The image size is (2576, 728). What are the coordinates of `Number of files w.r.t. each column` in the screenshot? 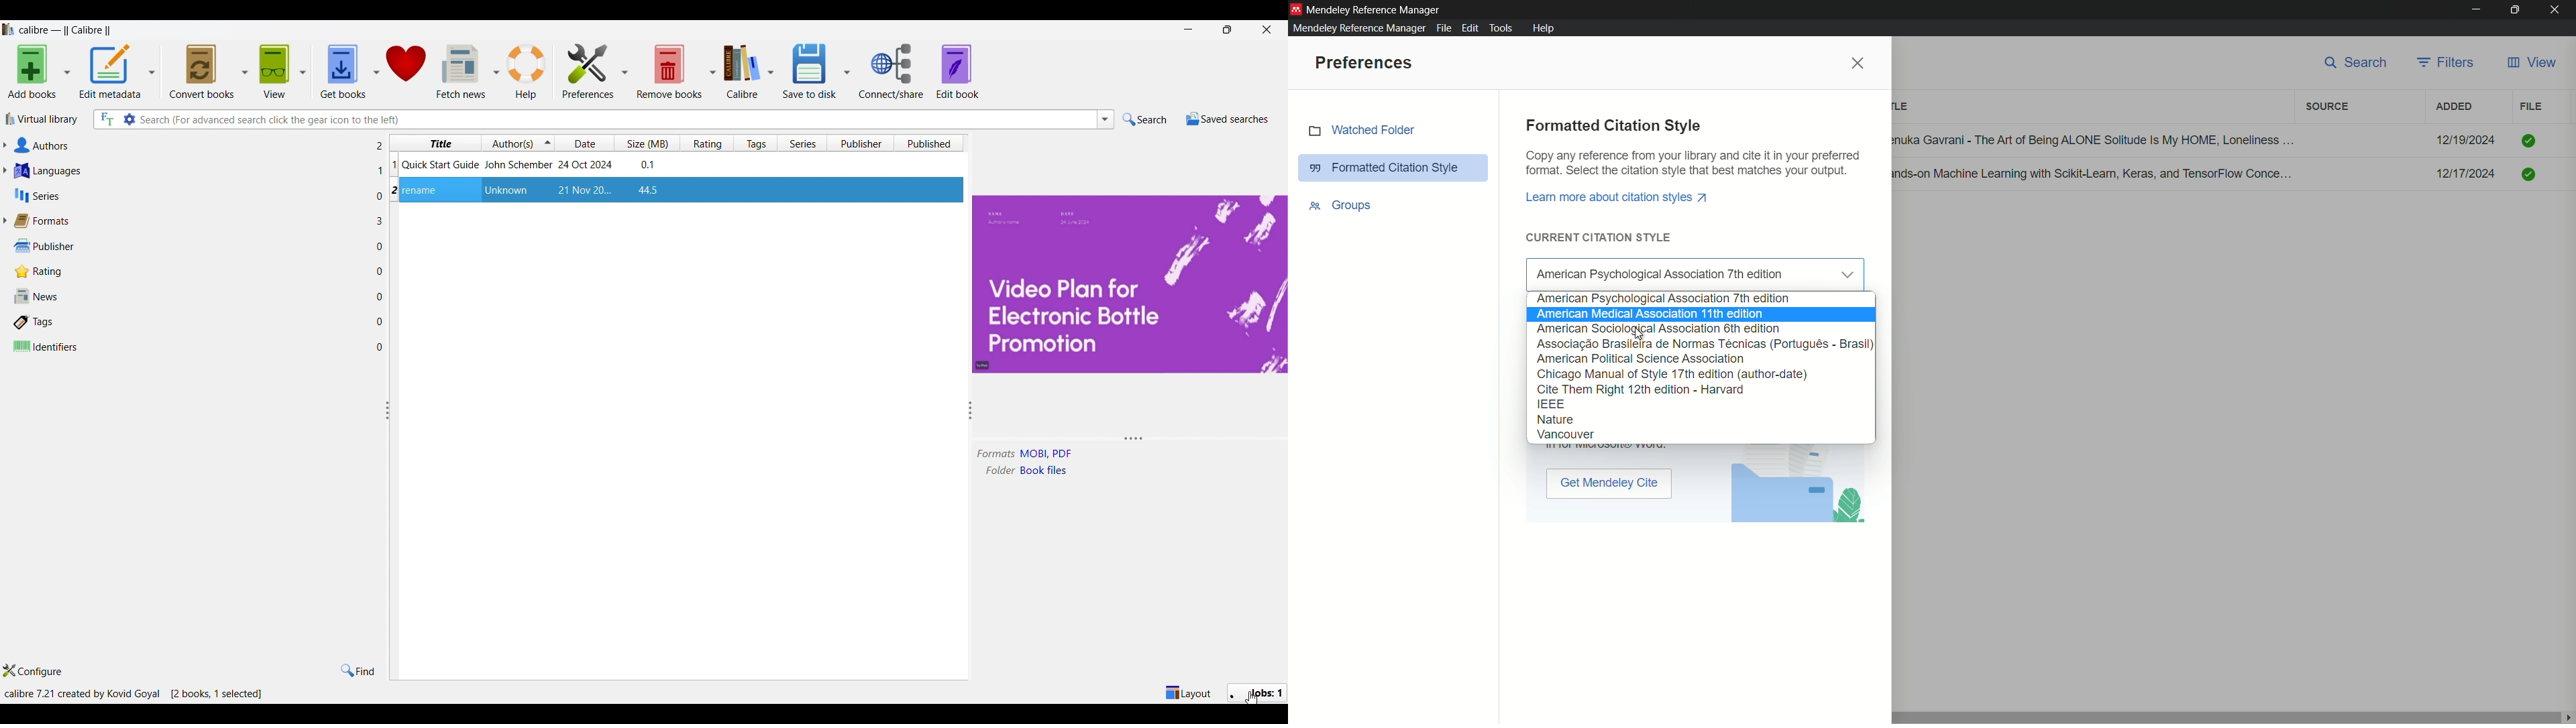 It's located at (380, 249).